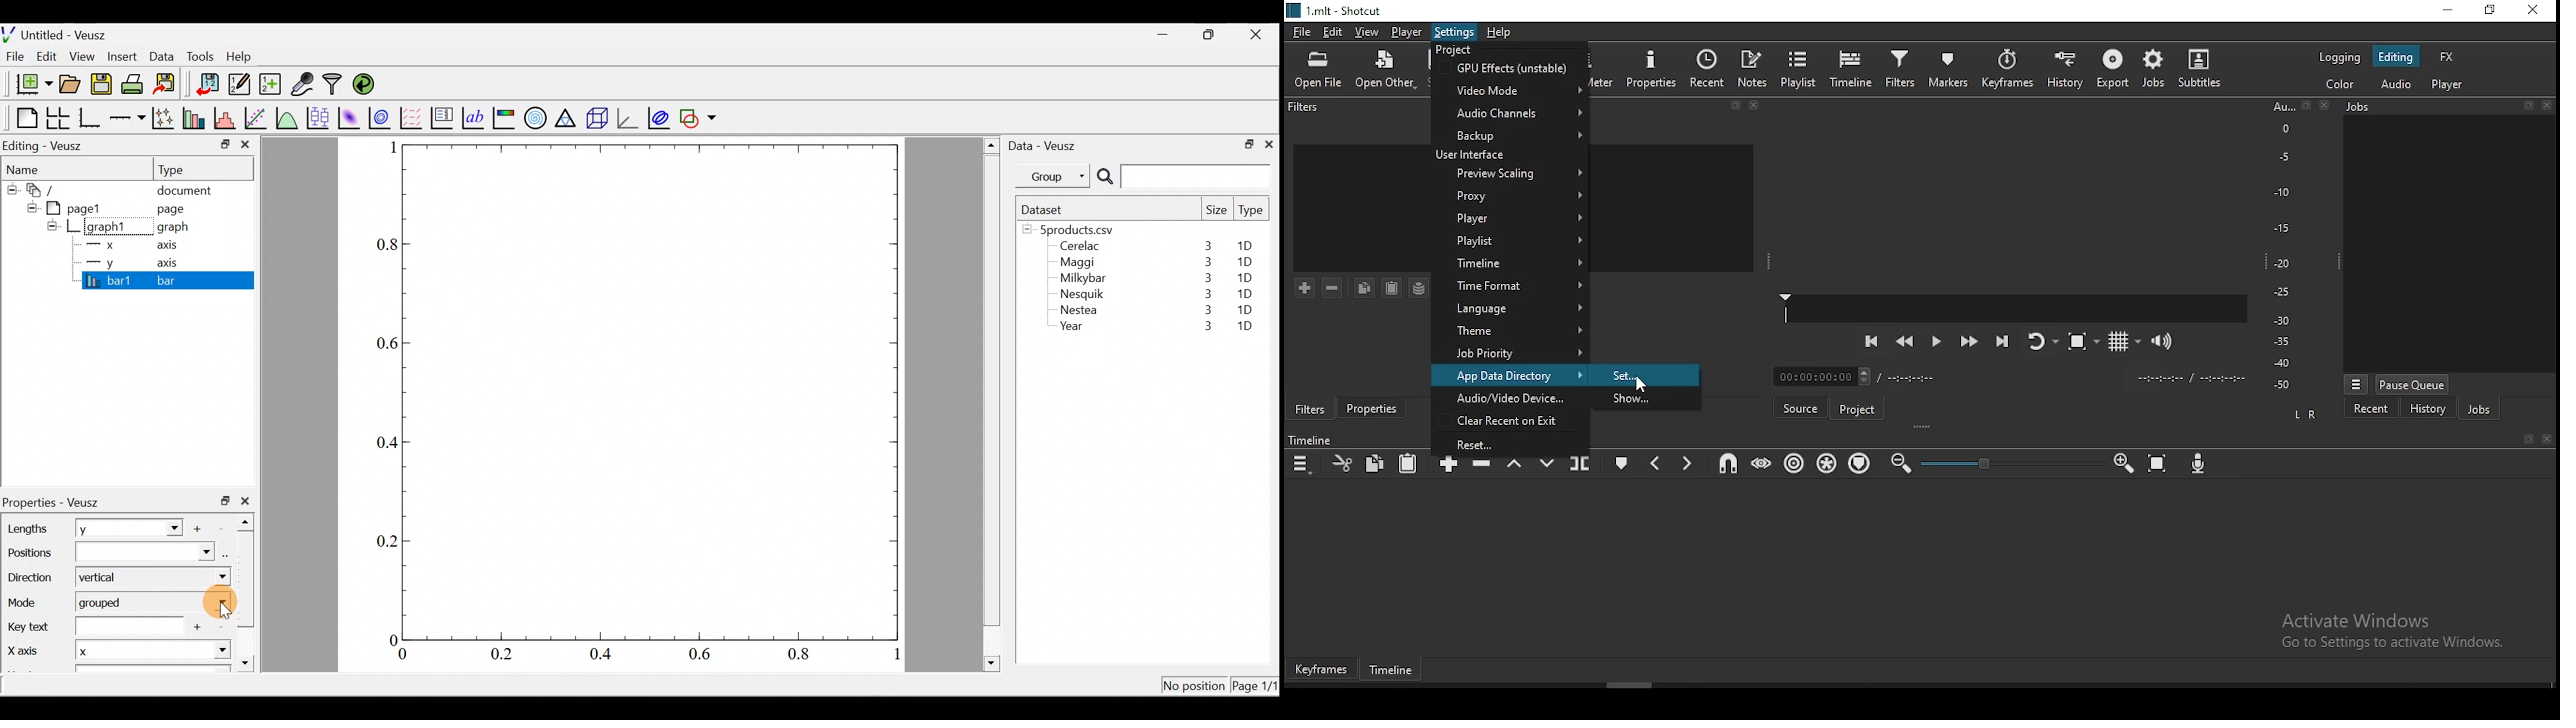 The height and width of the screenshot is (728, 2576). Describe the element at coordinates (1181, 177) in the screenshot. I see `Search bar` at that location.